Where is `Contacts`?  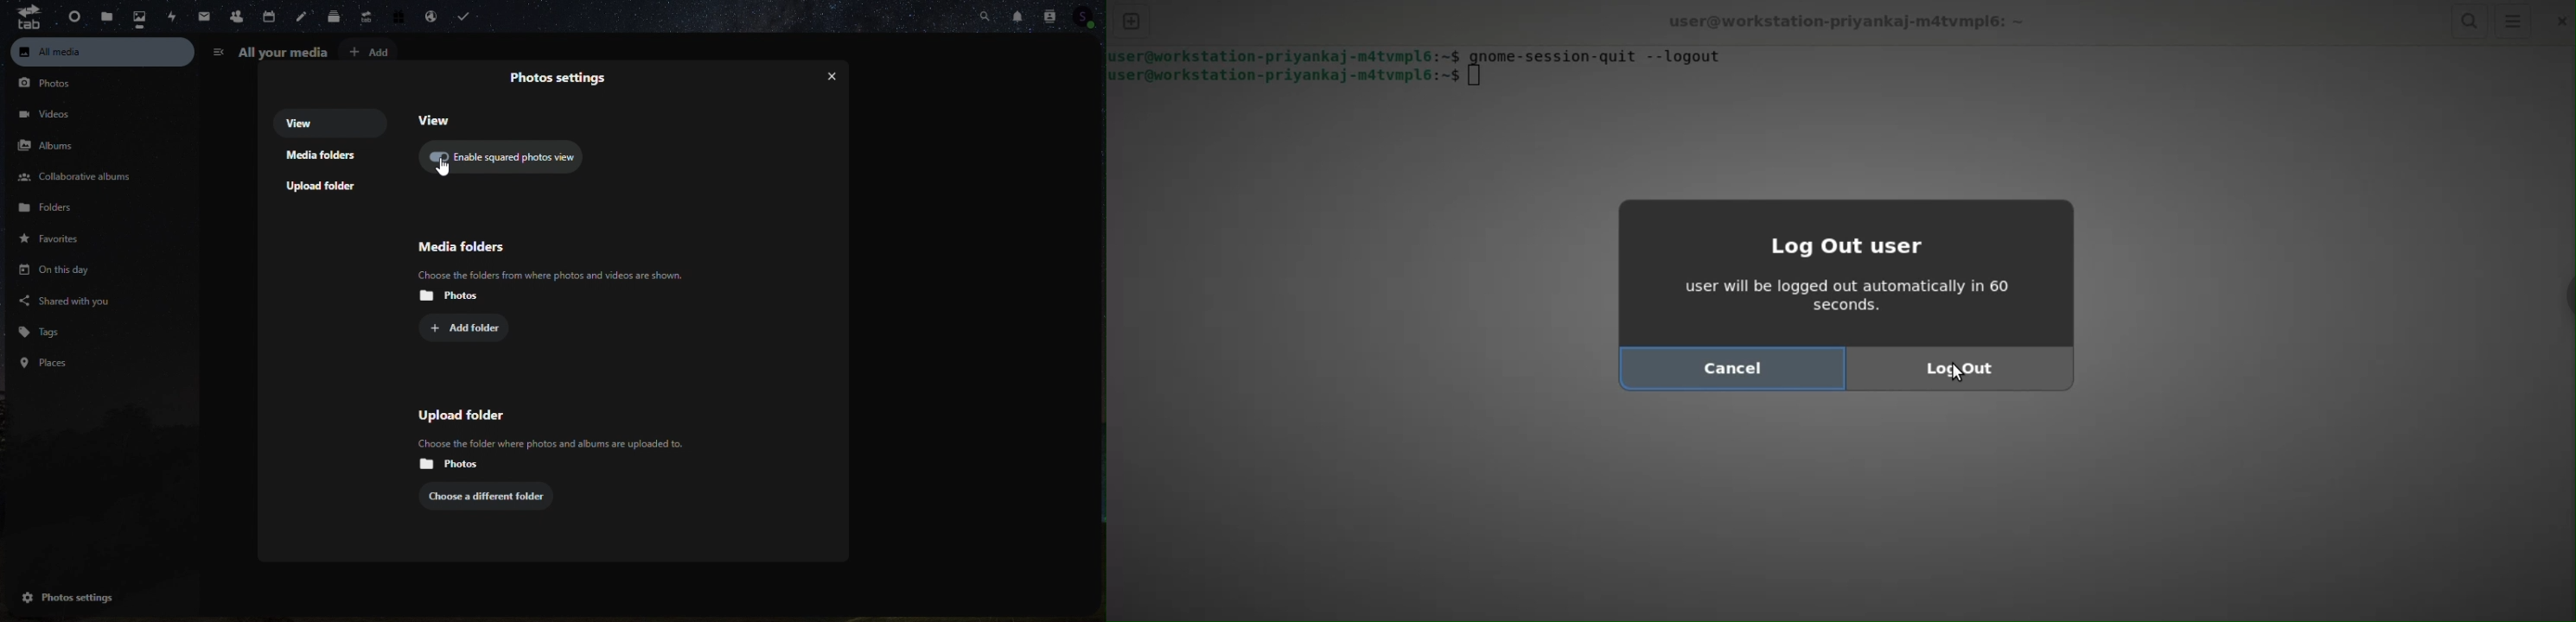
Contacts is located at coordinates (1047, 16).